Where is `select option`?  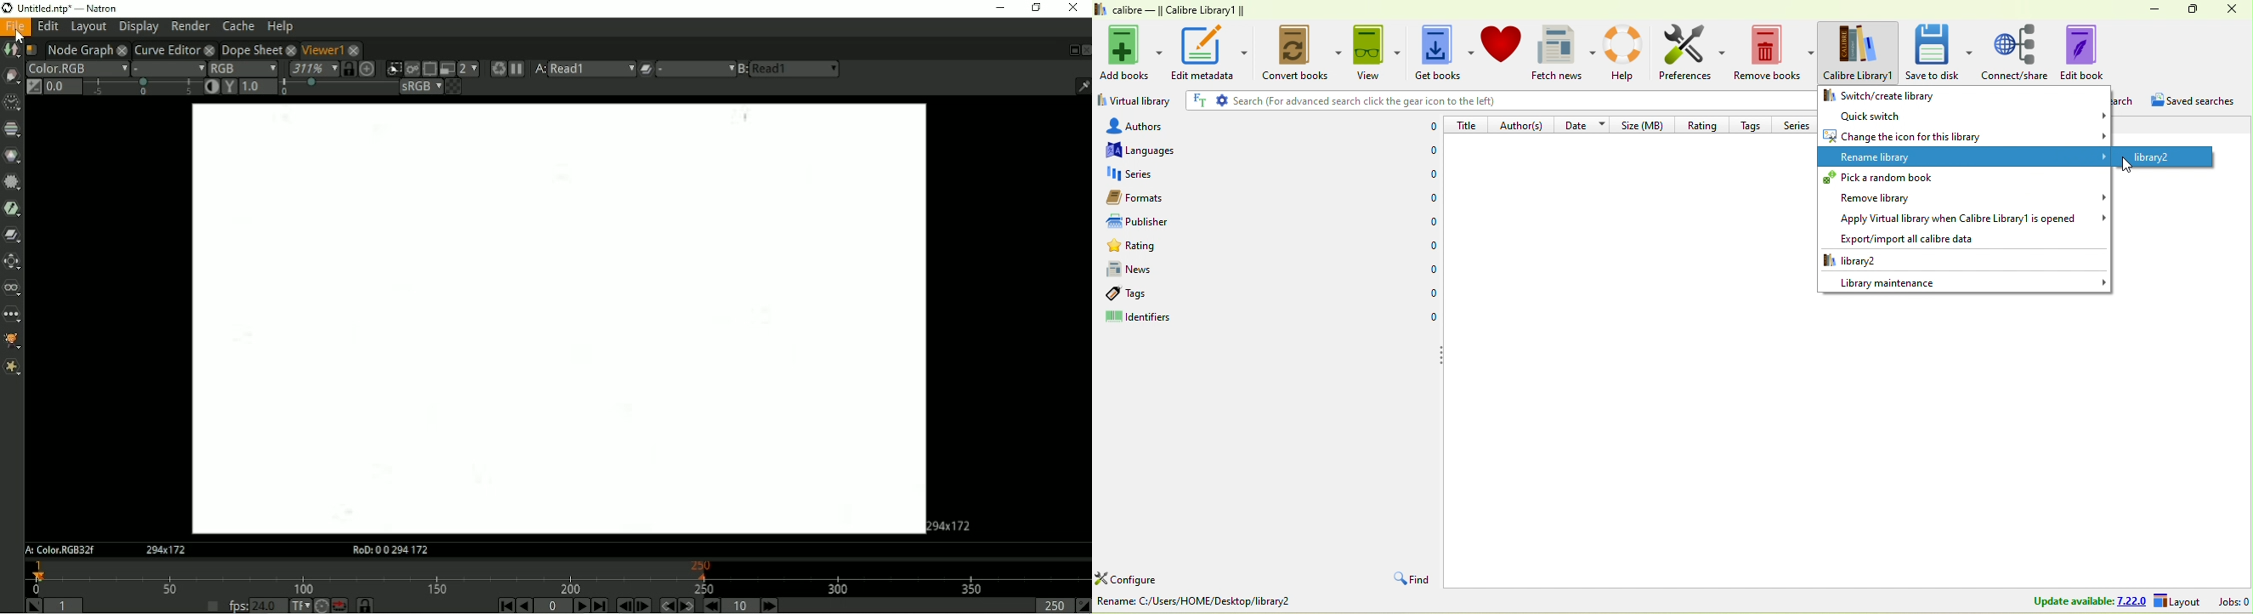
select option is located at coordinates (2162, 156).